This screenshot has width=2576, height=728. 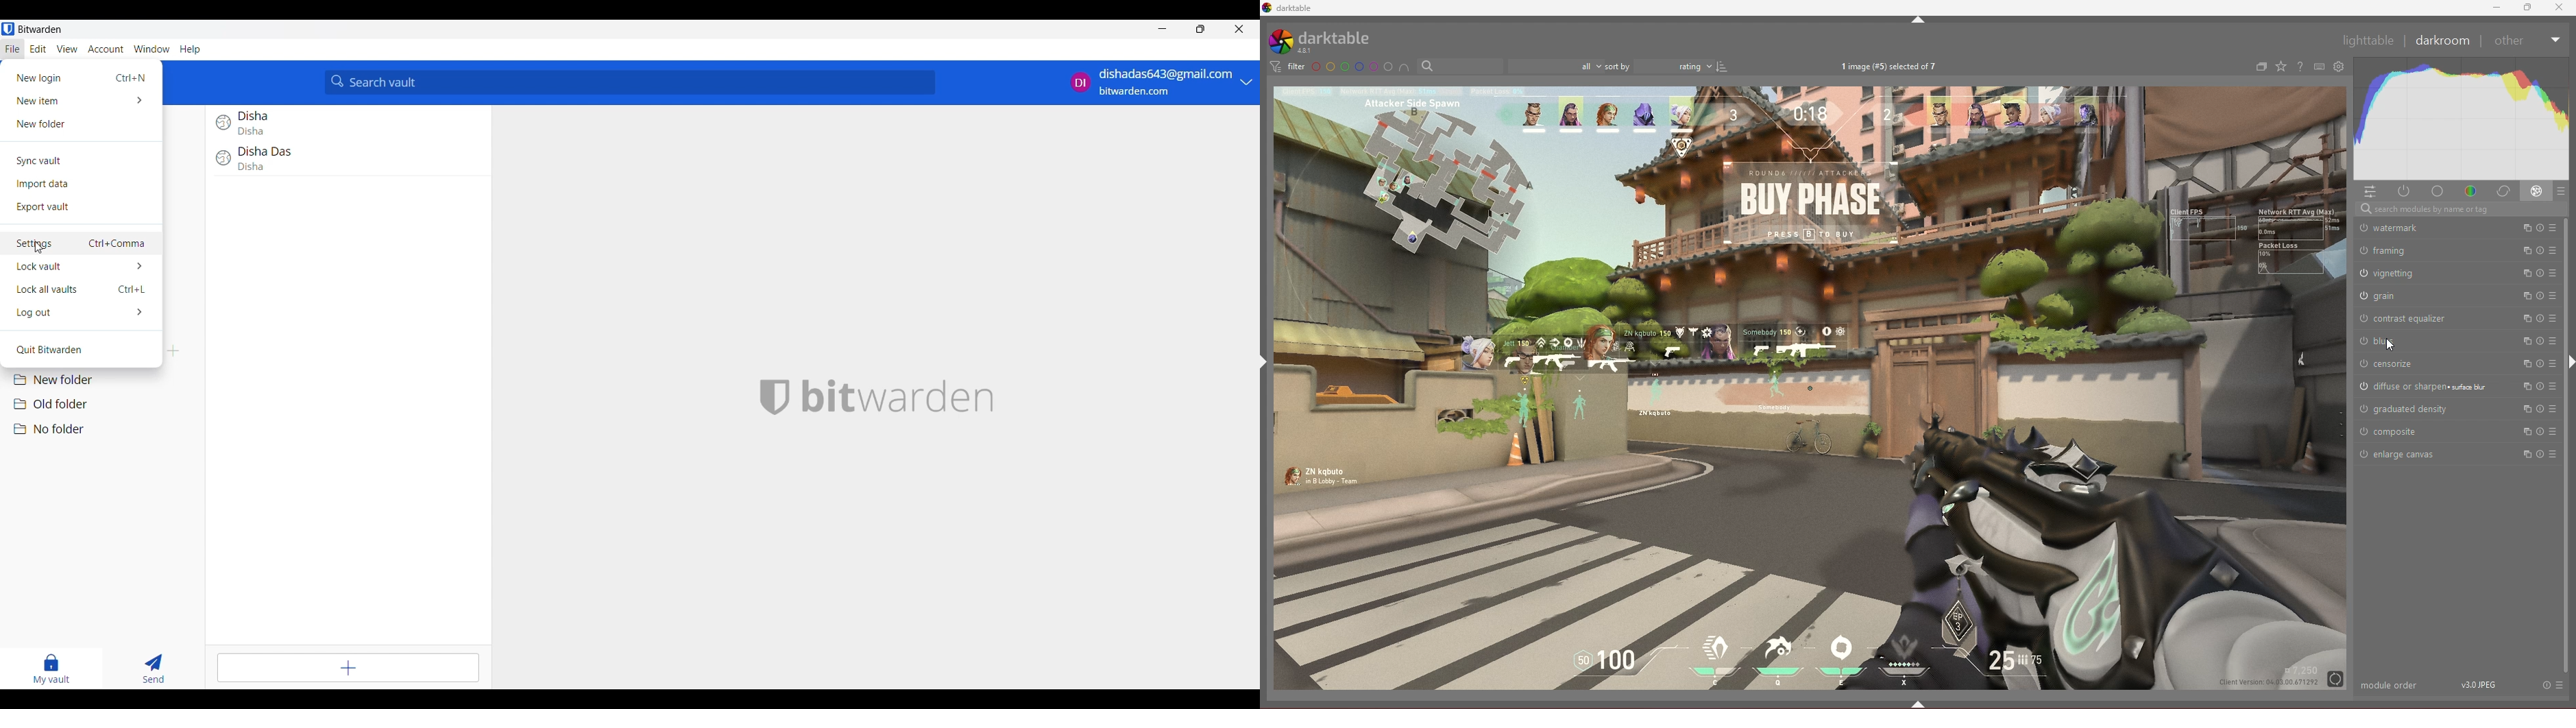 I want to click on New login, so click(x=79, y=78).